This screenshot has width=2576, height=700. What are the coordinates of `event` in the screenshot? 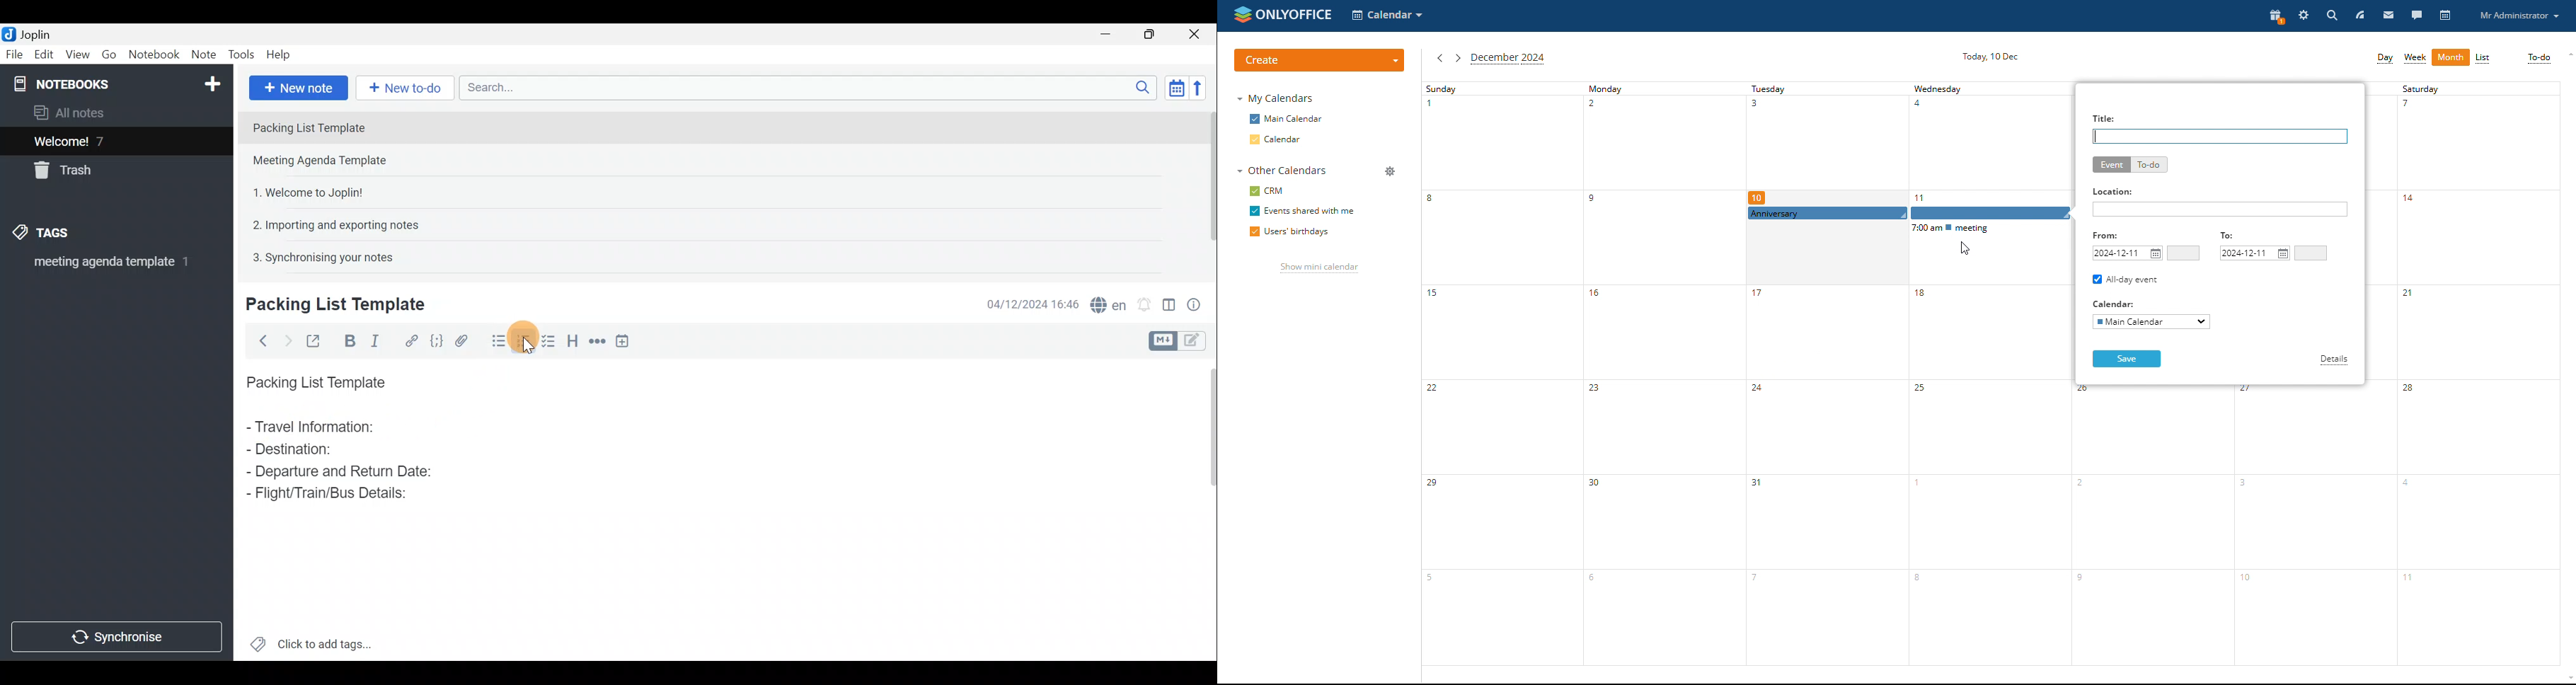 It's located at (2111, 165).